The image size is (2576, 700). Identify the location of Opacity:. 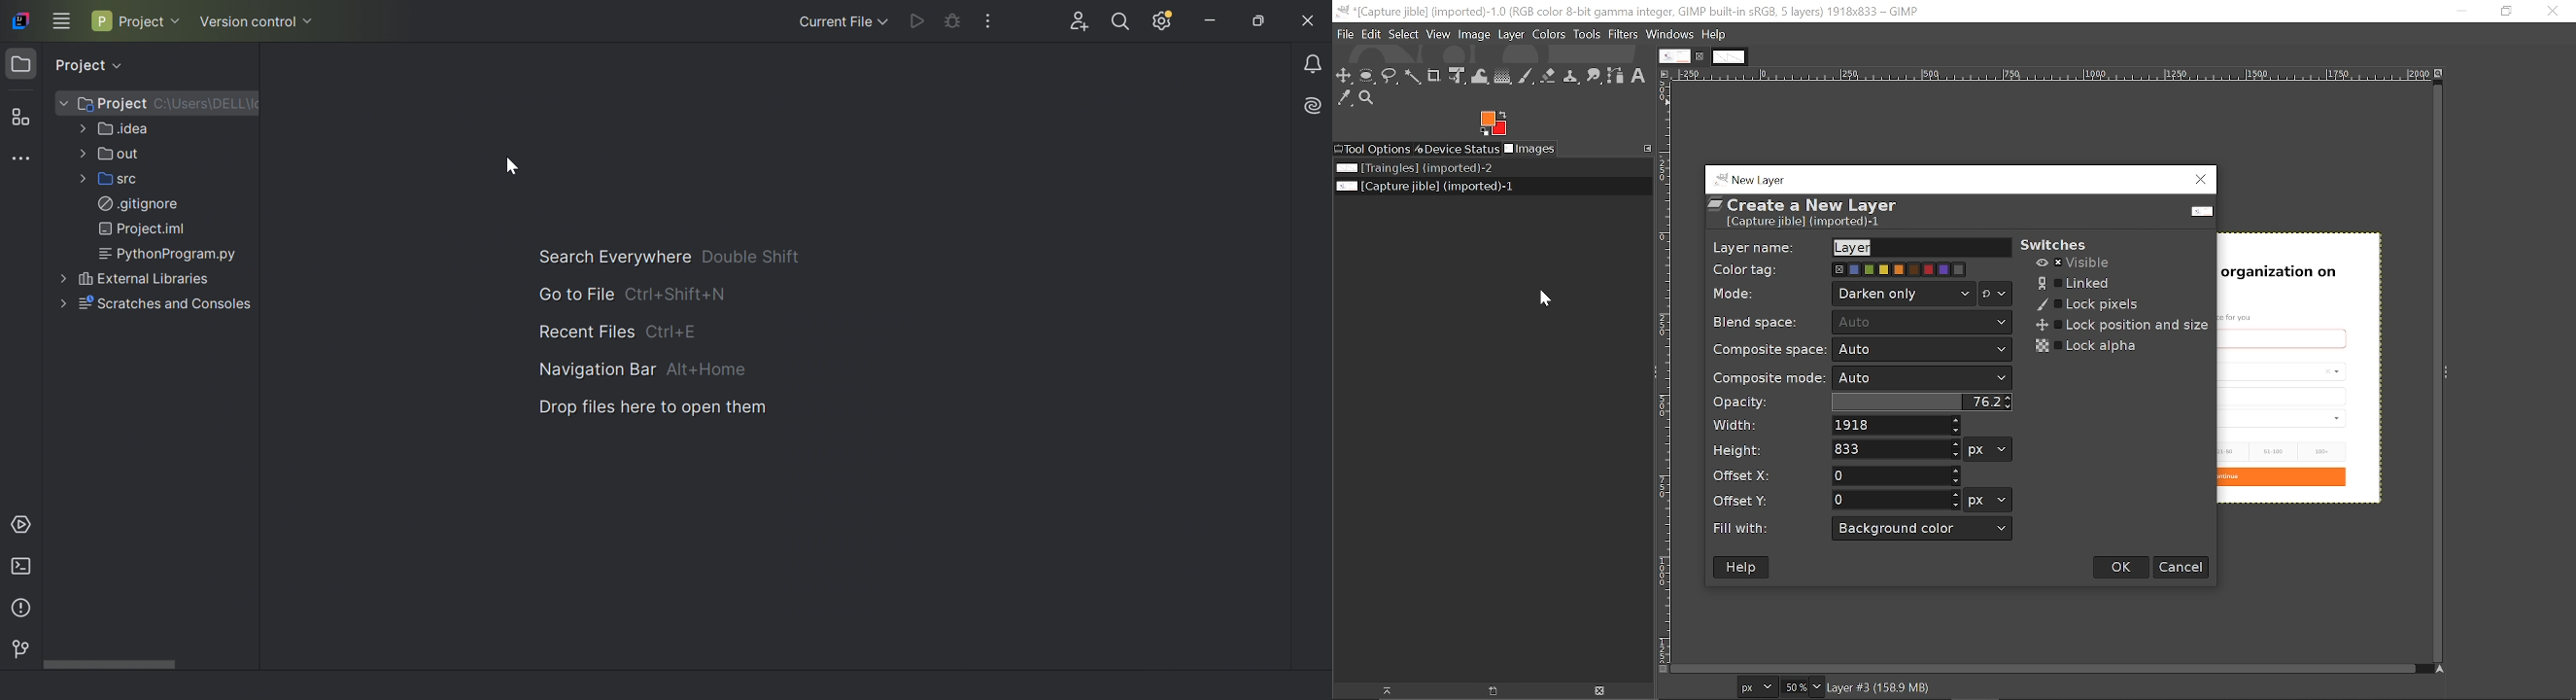
(1744, 402).